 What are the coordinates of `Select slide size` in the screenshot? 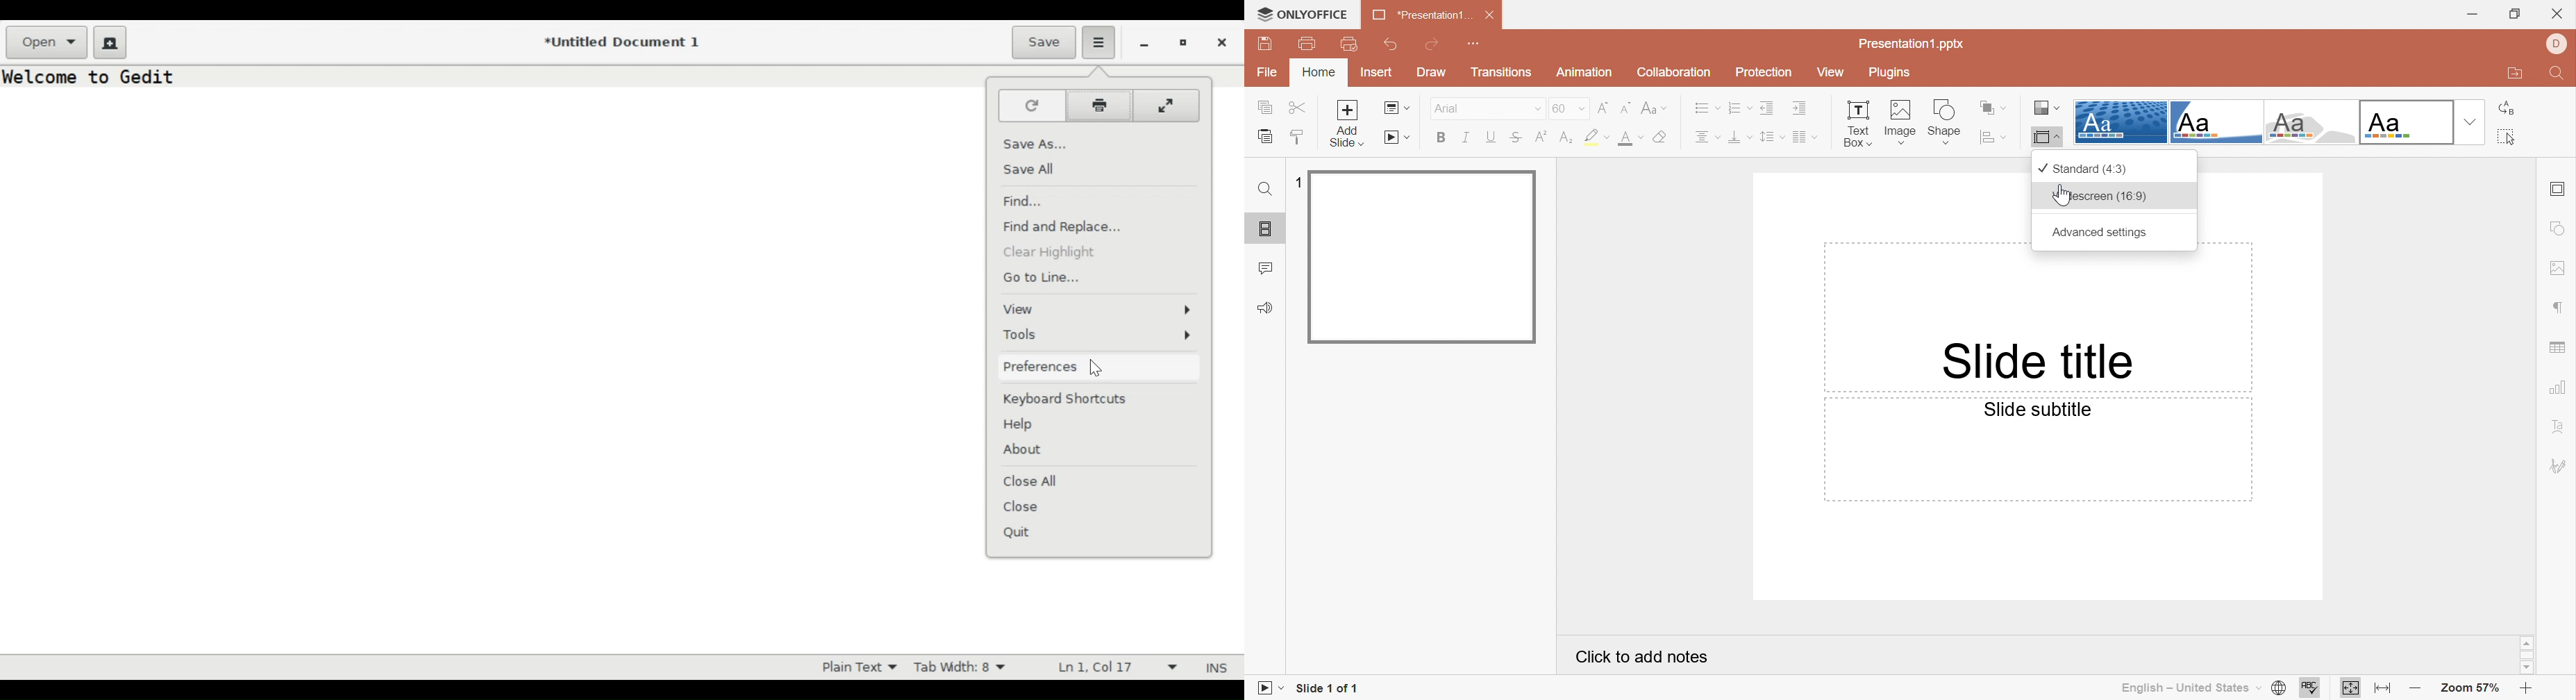 It's located at (2045, 138).